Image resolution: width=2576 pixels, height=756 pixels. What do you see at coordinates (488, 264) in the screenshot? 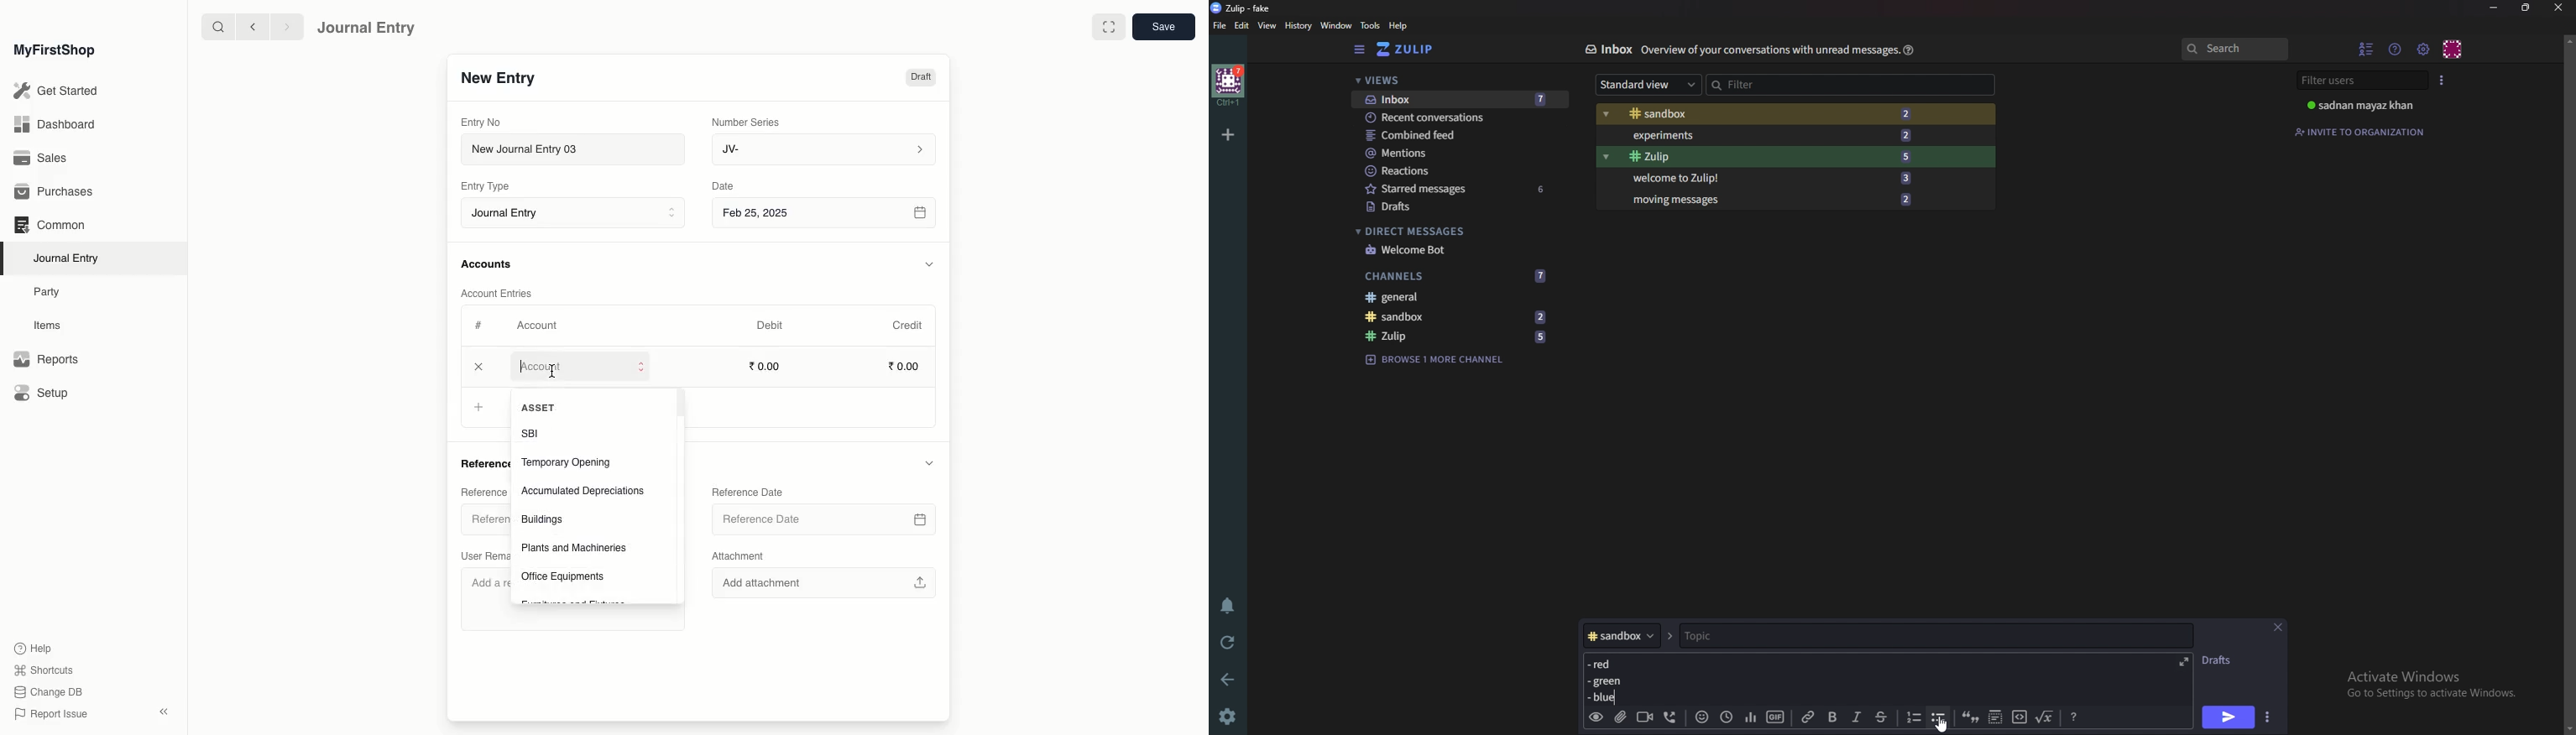
I see `Accounts` at bounding box center [488, 264].